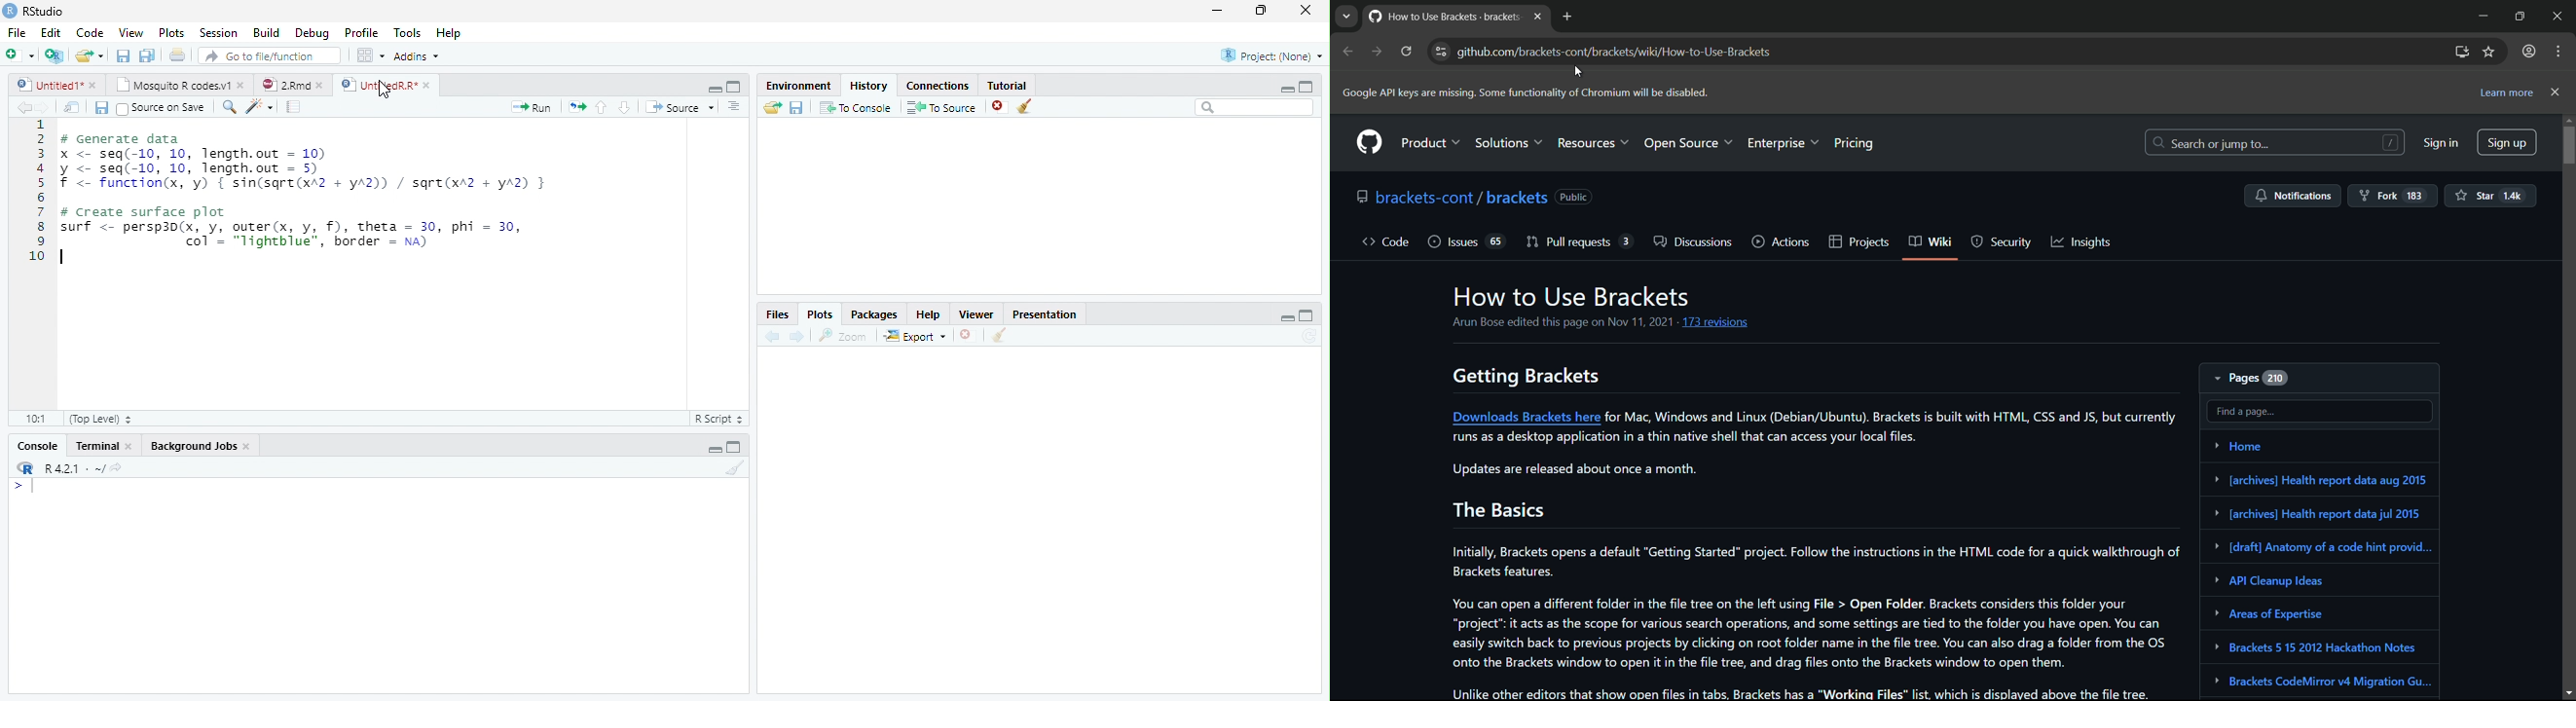 The width and height of the screenshot is (2576, 728). What do you see at coordinates (228, 107) in the screenshot?
I see `Find/replace` at bounding box center [228, 107].